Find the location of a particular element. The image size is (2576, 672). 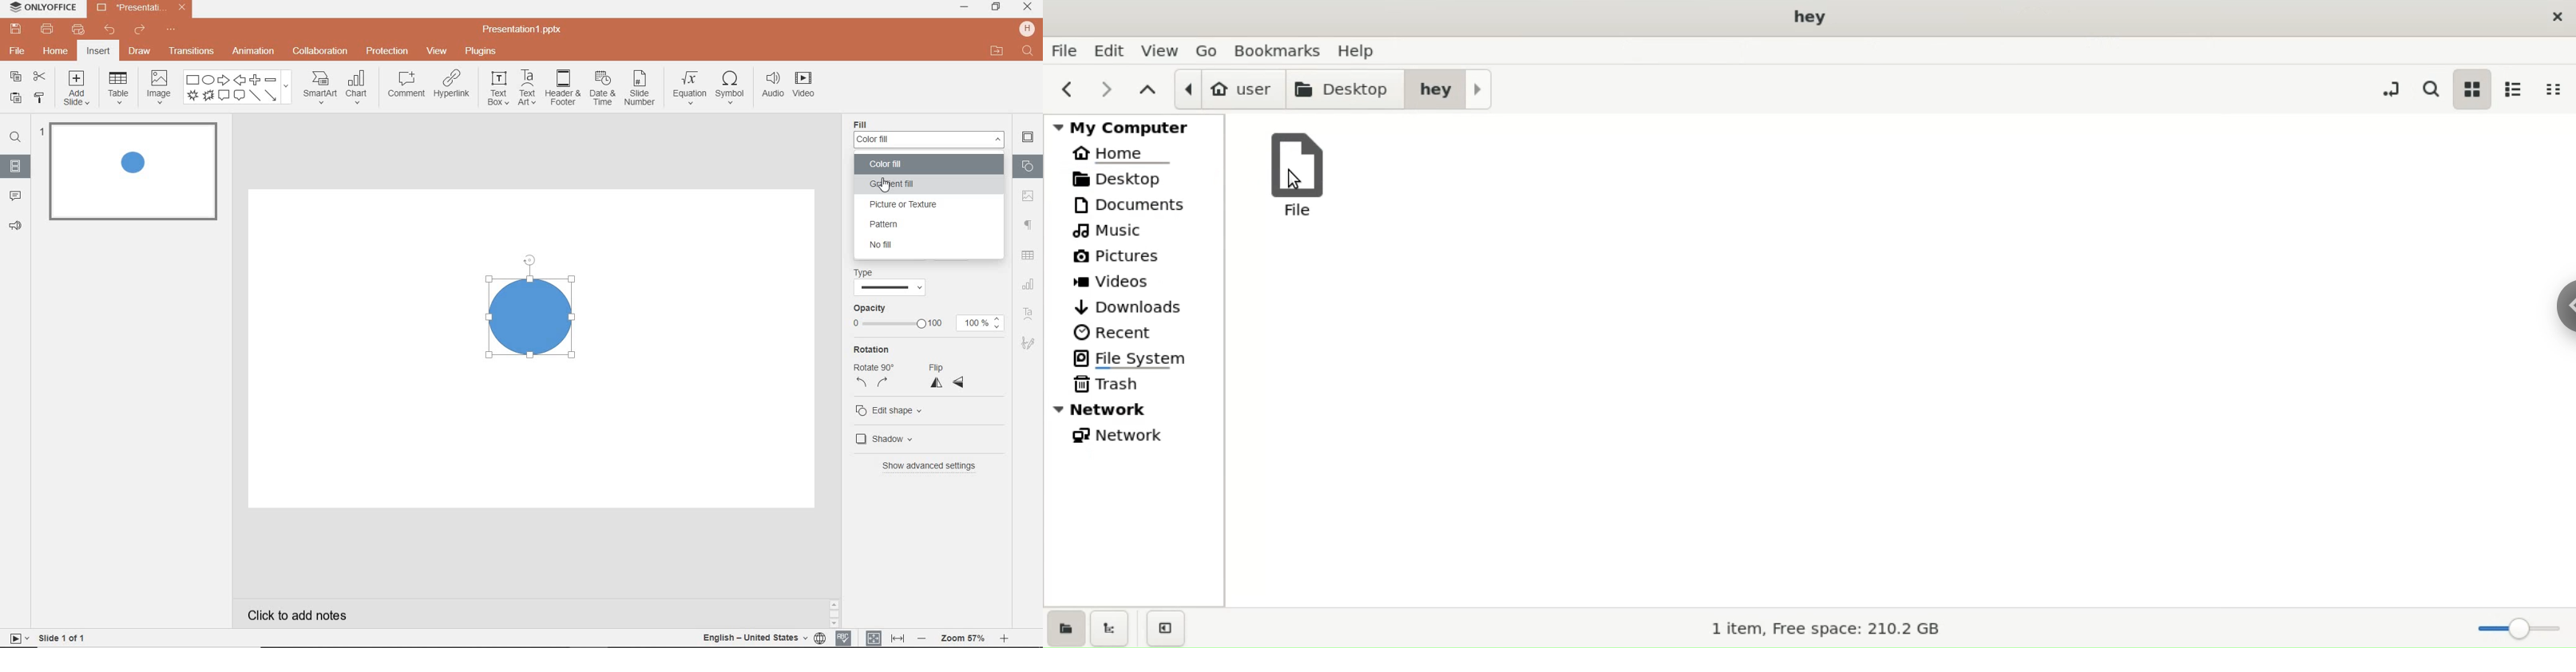

gradient fill is located at coordinates (935, 187).